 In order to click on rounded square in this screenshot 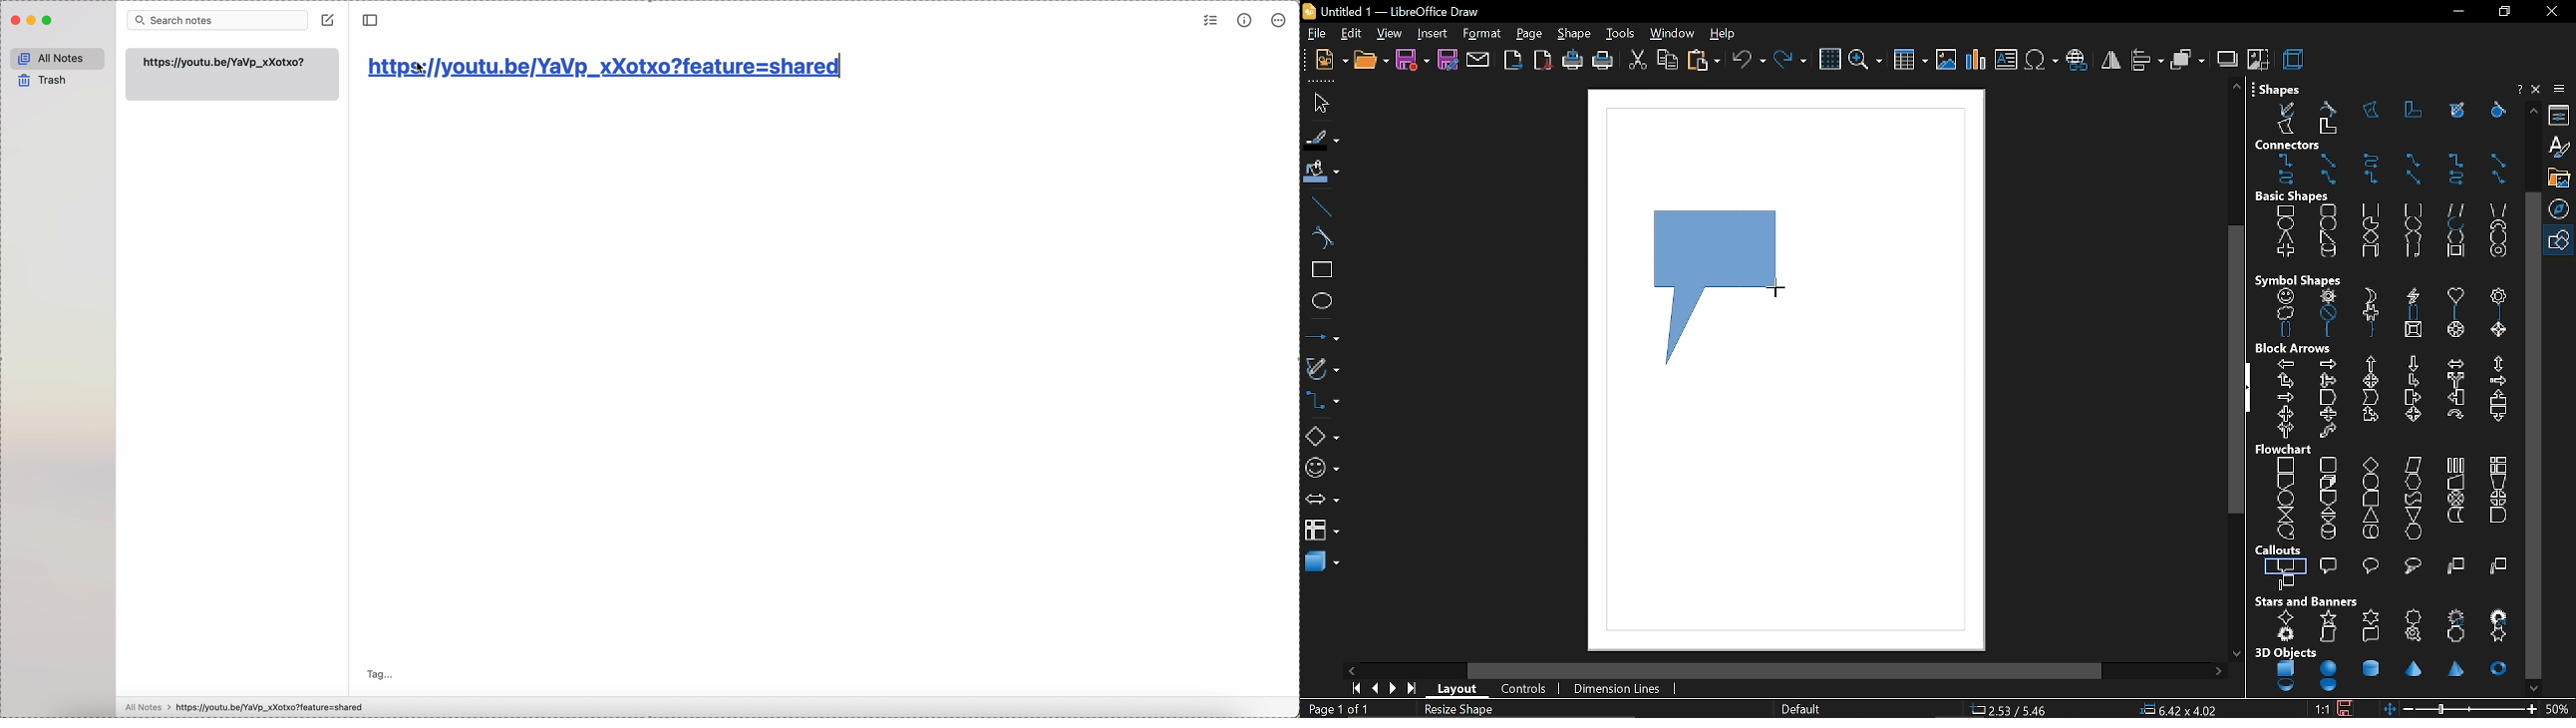, I will do `click(2412, 209)`.